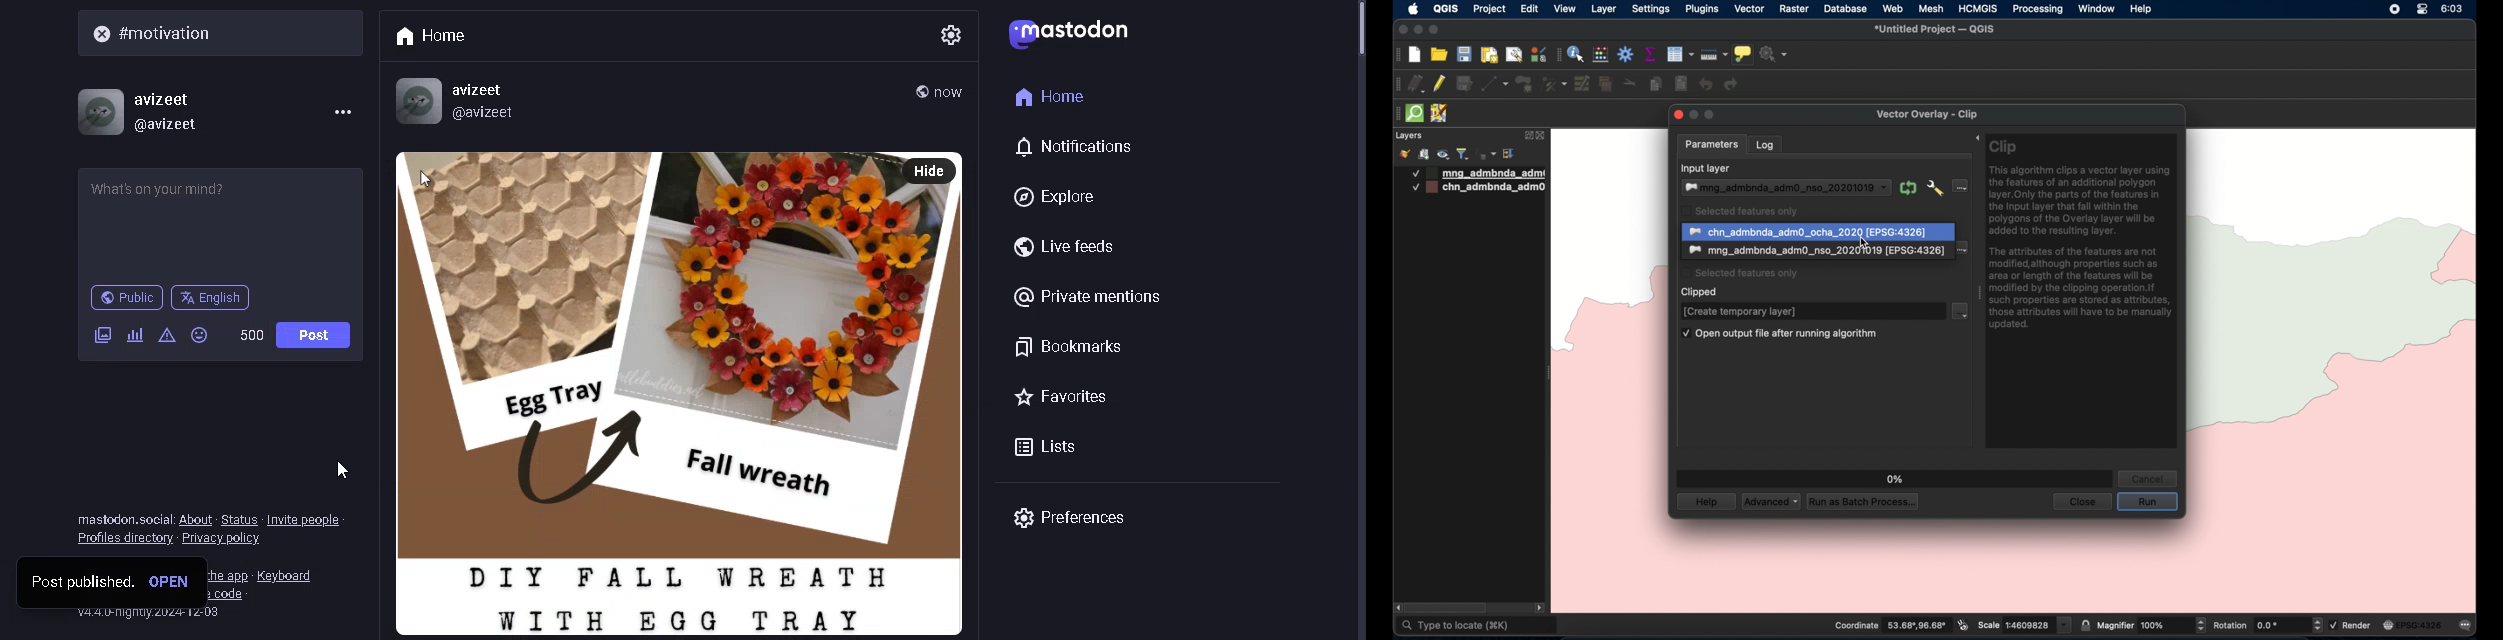  Describe the element at coordinates (1711, 115) in the screenshot. I see `maximize` at that location.